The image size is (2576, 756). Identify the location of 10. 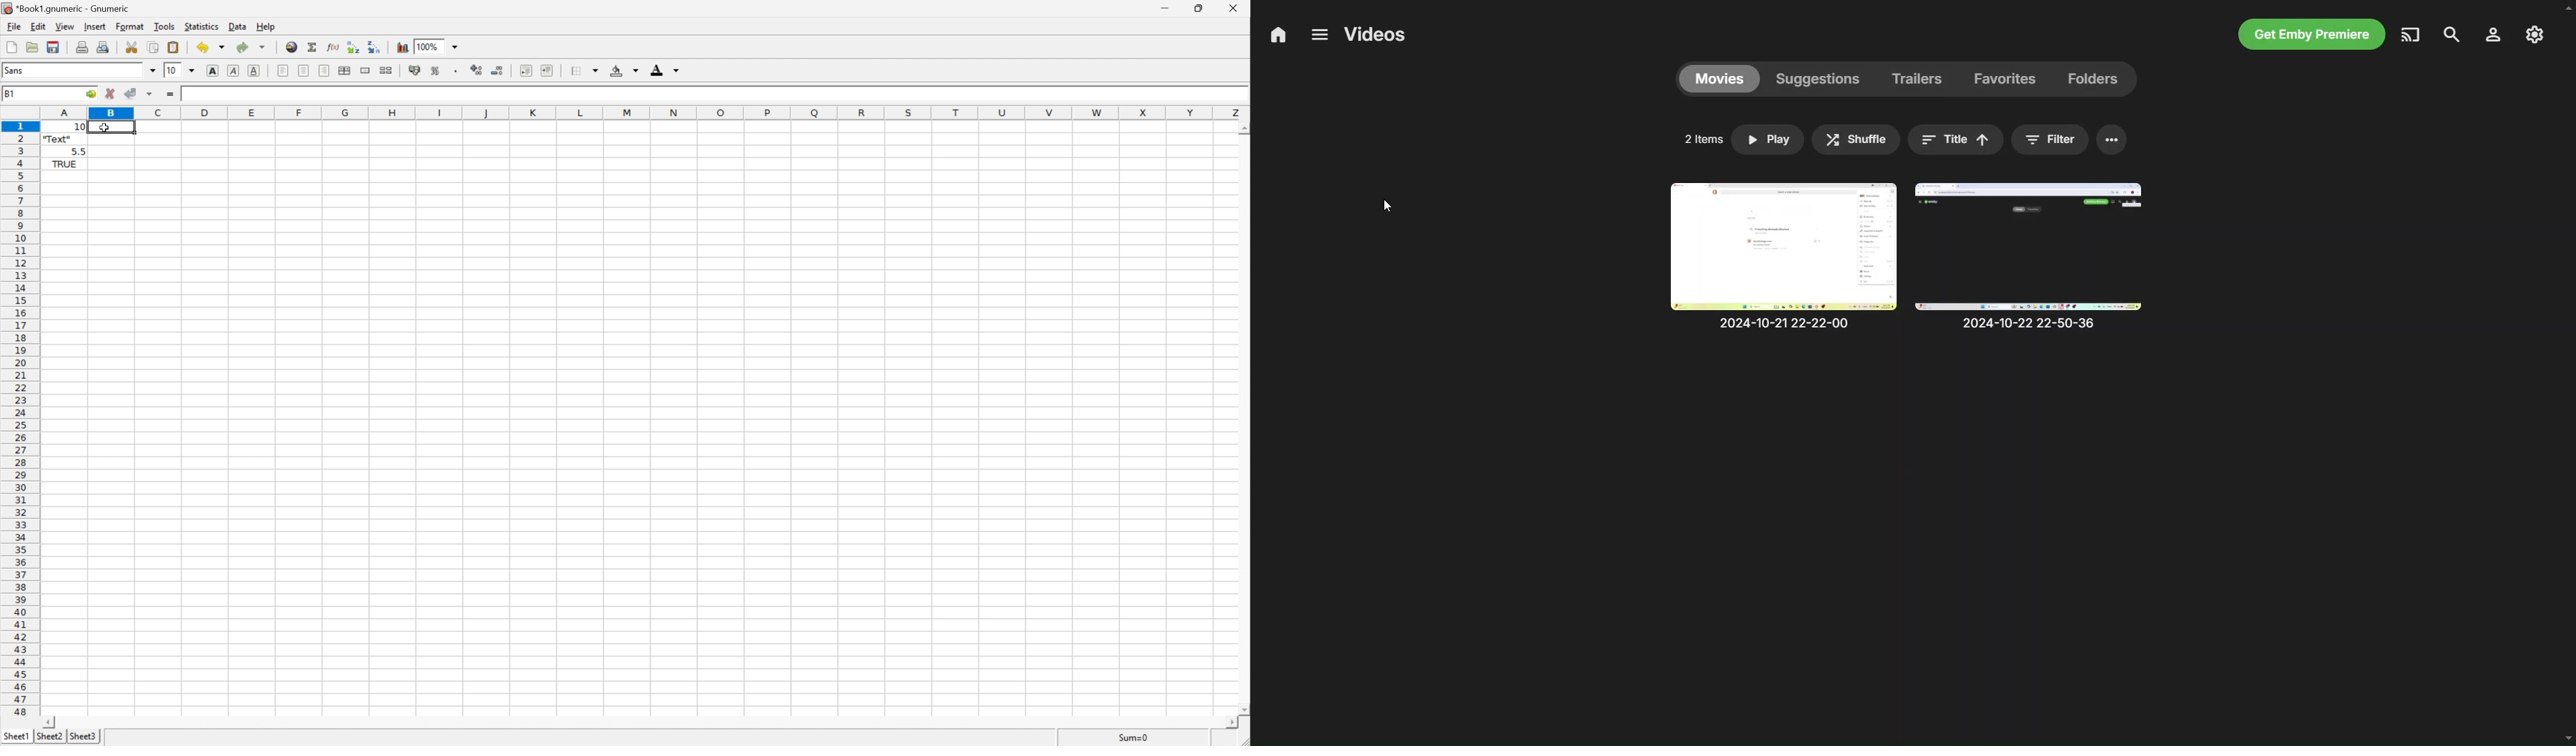
(187, 93).